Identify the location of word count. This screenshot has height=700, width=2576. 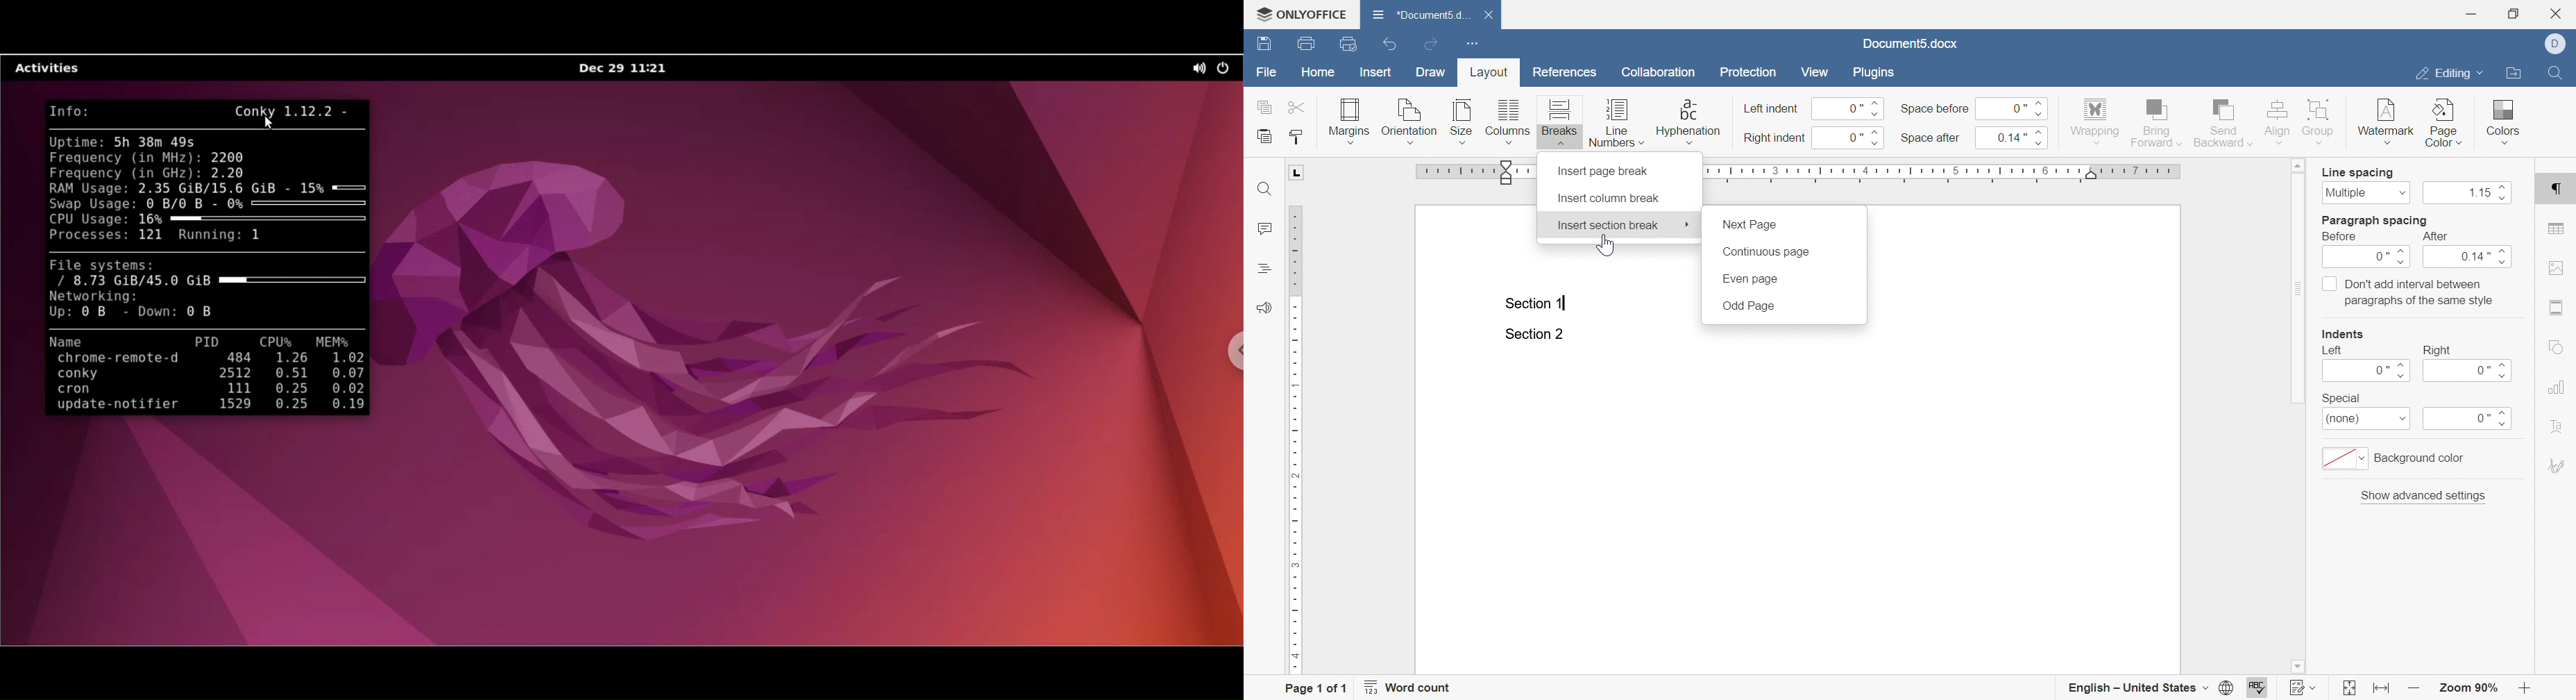
(1411, 687).